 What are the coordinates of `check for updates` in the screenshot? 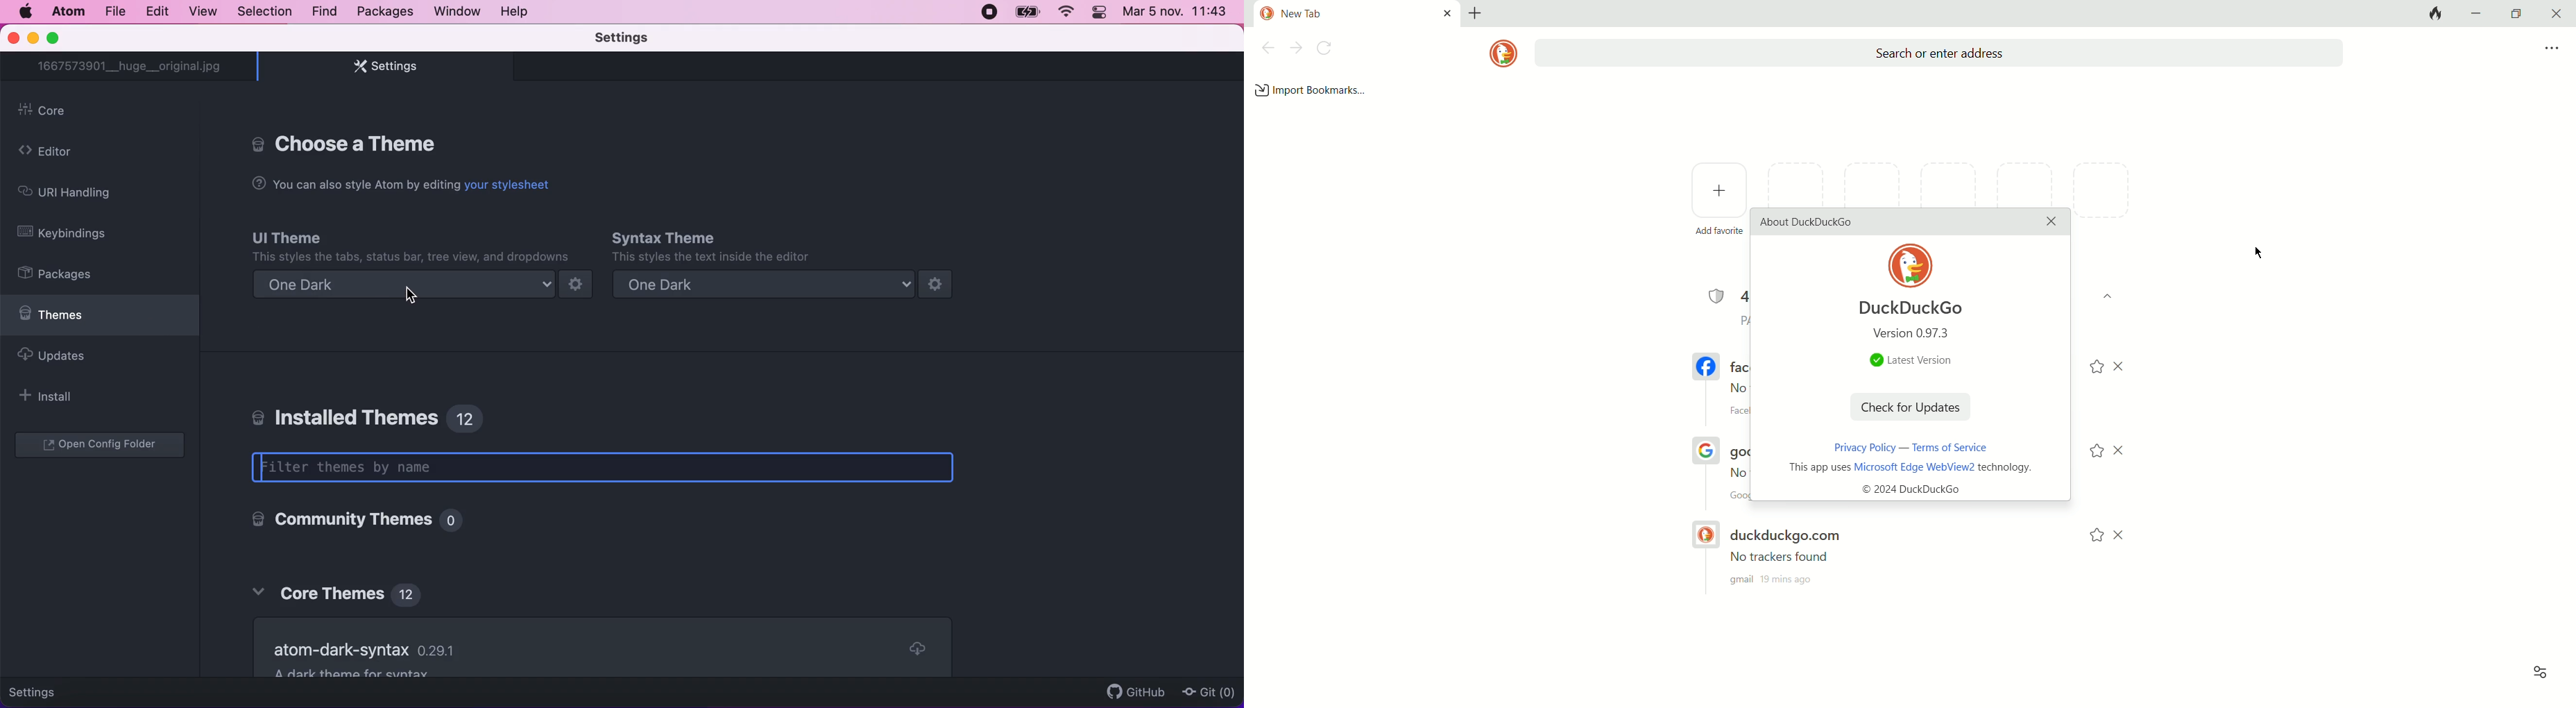 It's located at (1913, 410).